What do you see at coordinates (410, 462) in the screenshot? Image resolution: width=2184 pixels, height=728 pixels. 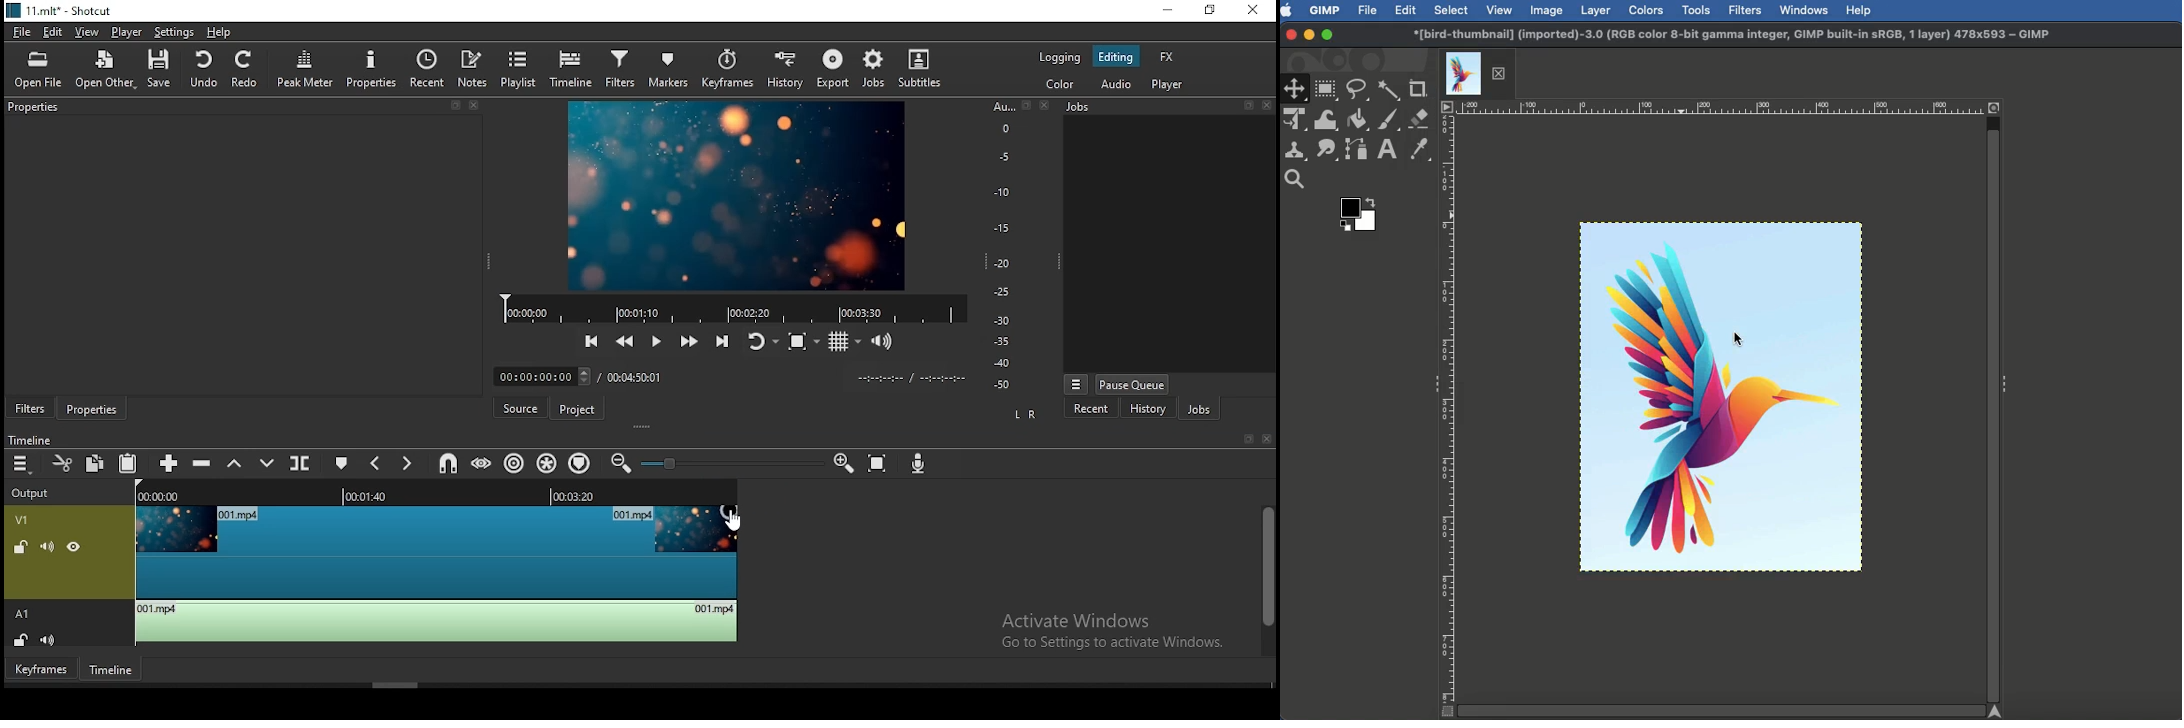 I see `next marker` at bounding box center [410, 462].